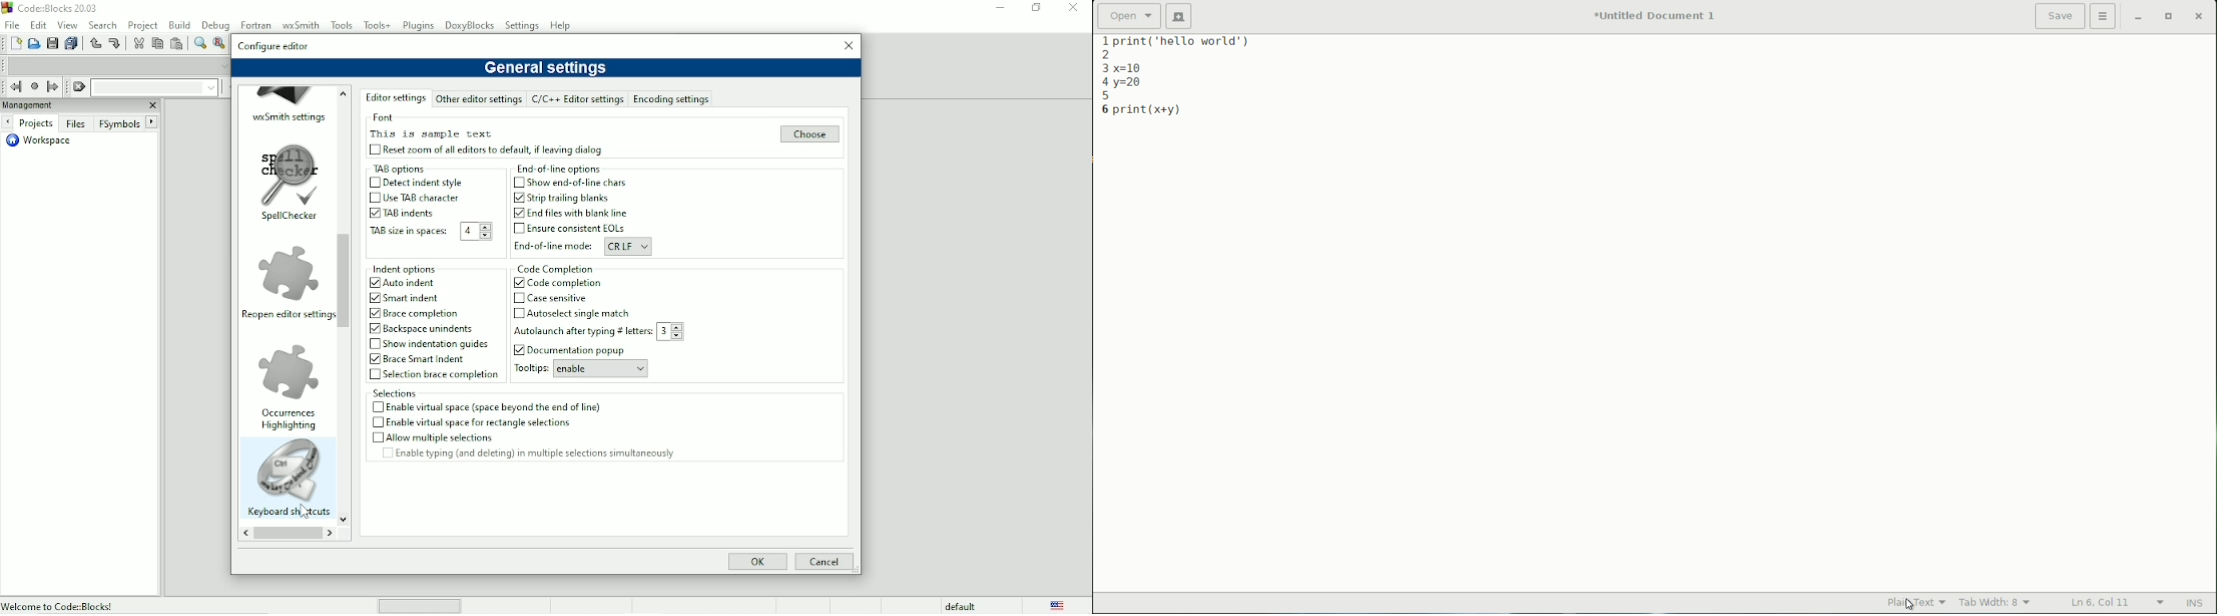 Image resolution: width=2240 pixels, height=616 pixels. Describe the element at coordinates (1073, 8) in the screenshot. I see `Close` at that location.